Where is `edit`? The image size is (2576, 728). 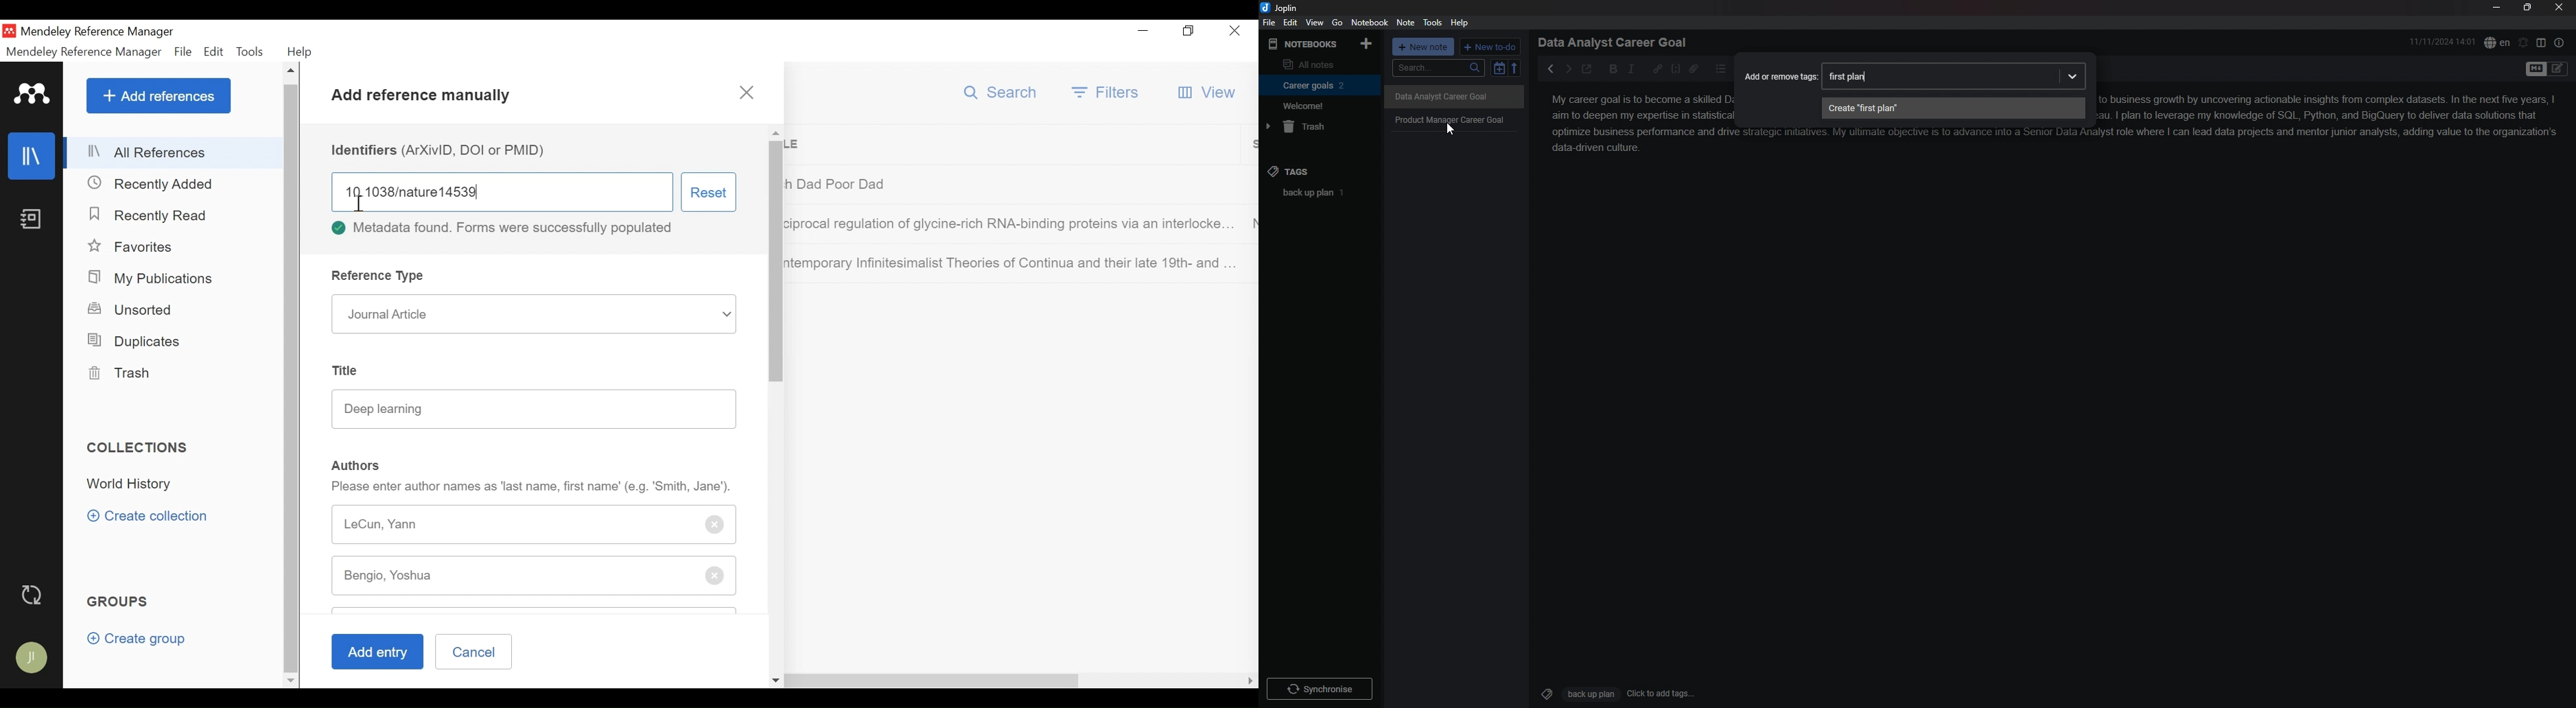 edit is located at coordinates (1291, 22).